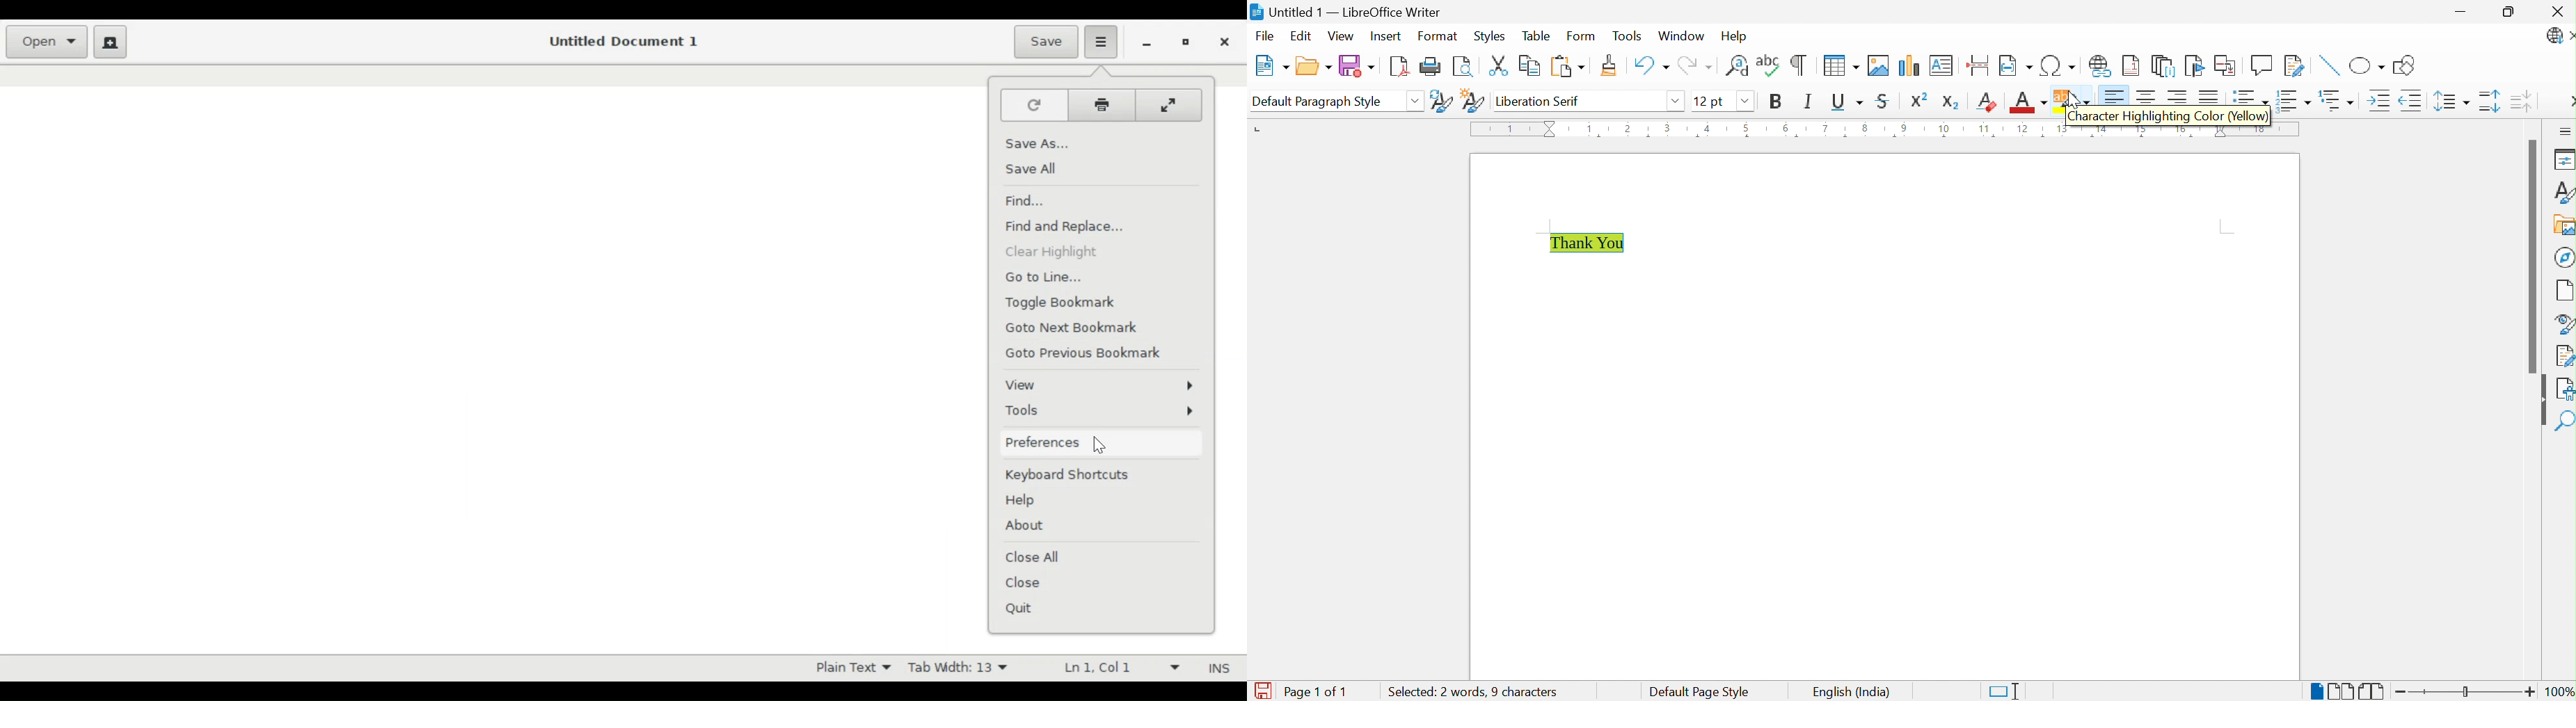  I want to click on About, so click(1028, 526).